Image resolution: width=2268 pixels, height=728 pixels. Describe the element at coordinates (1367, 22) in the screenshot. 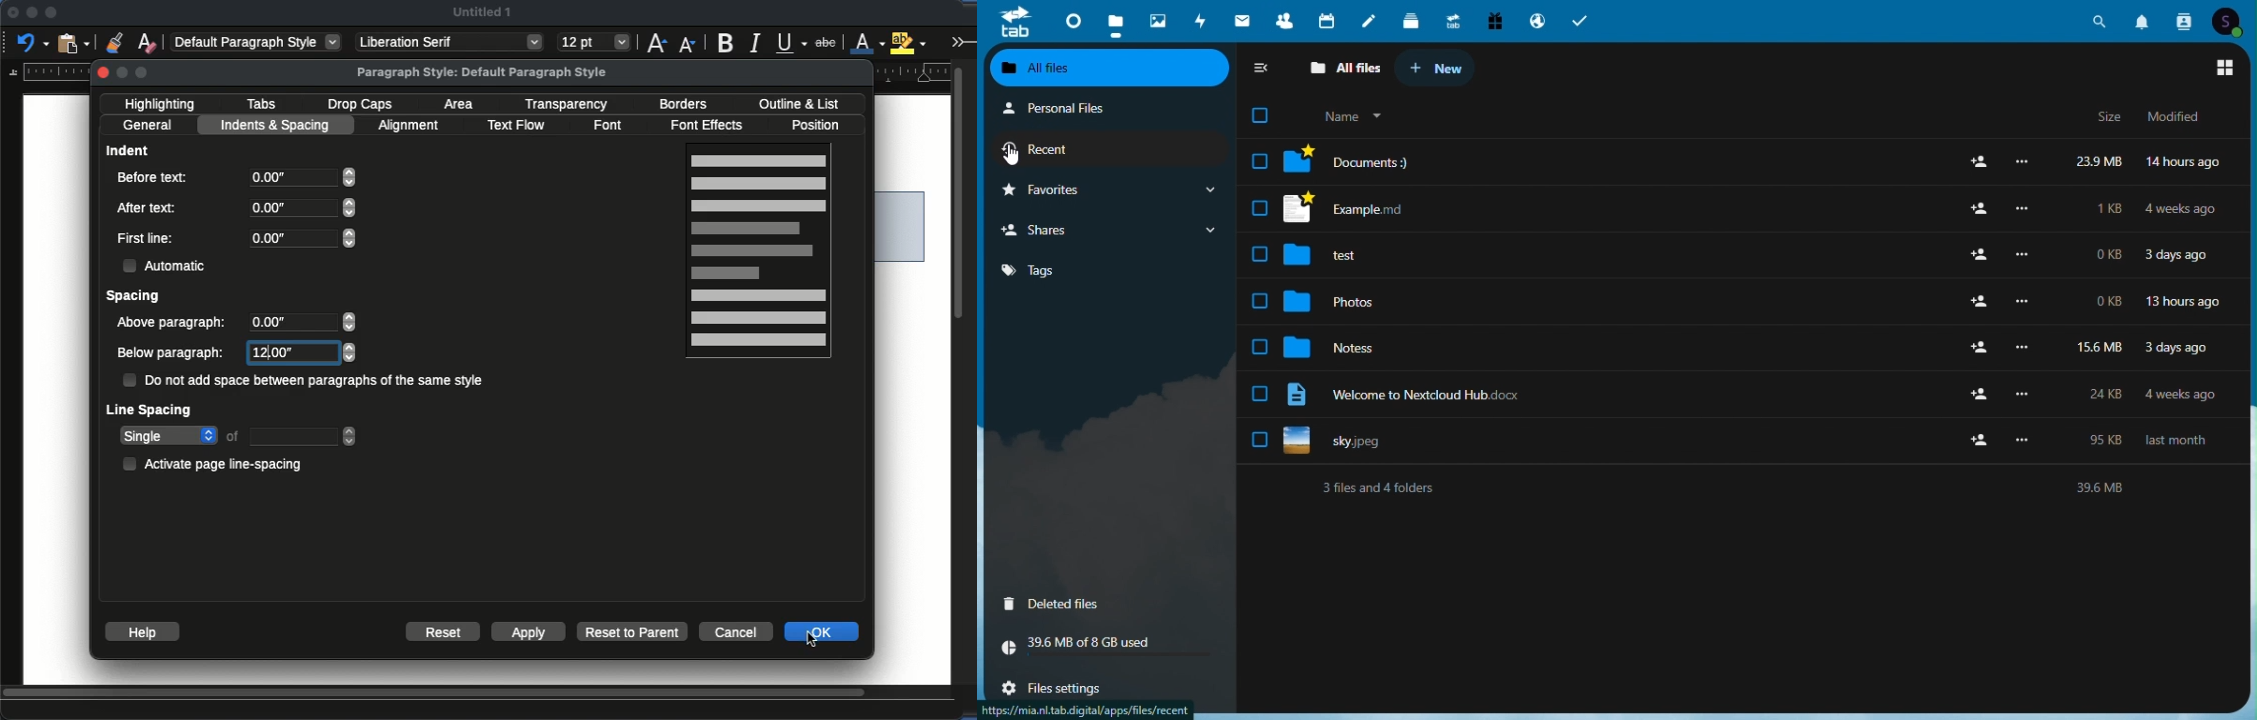

I see `notes` at that location.